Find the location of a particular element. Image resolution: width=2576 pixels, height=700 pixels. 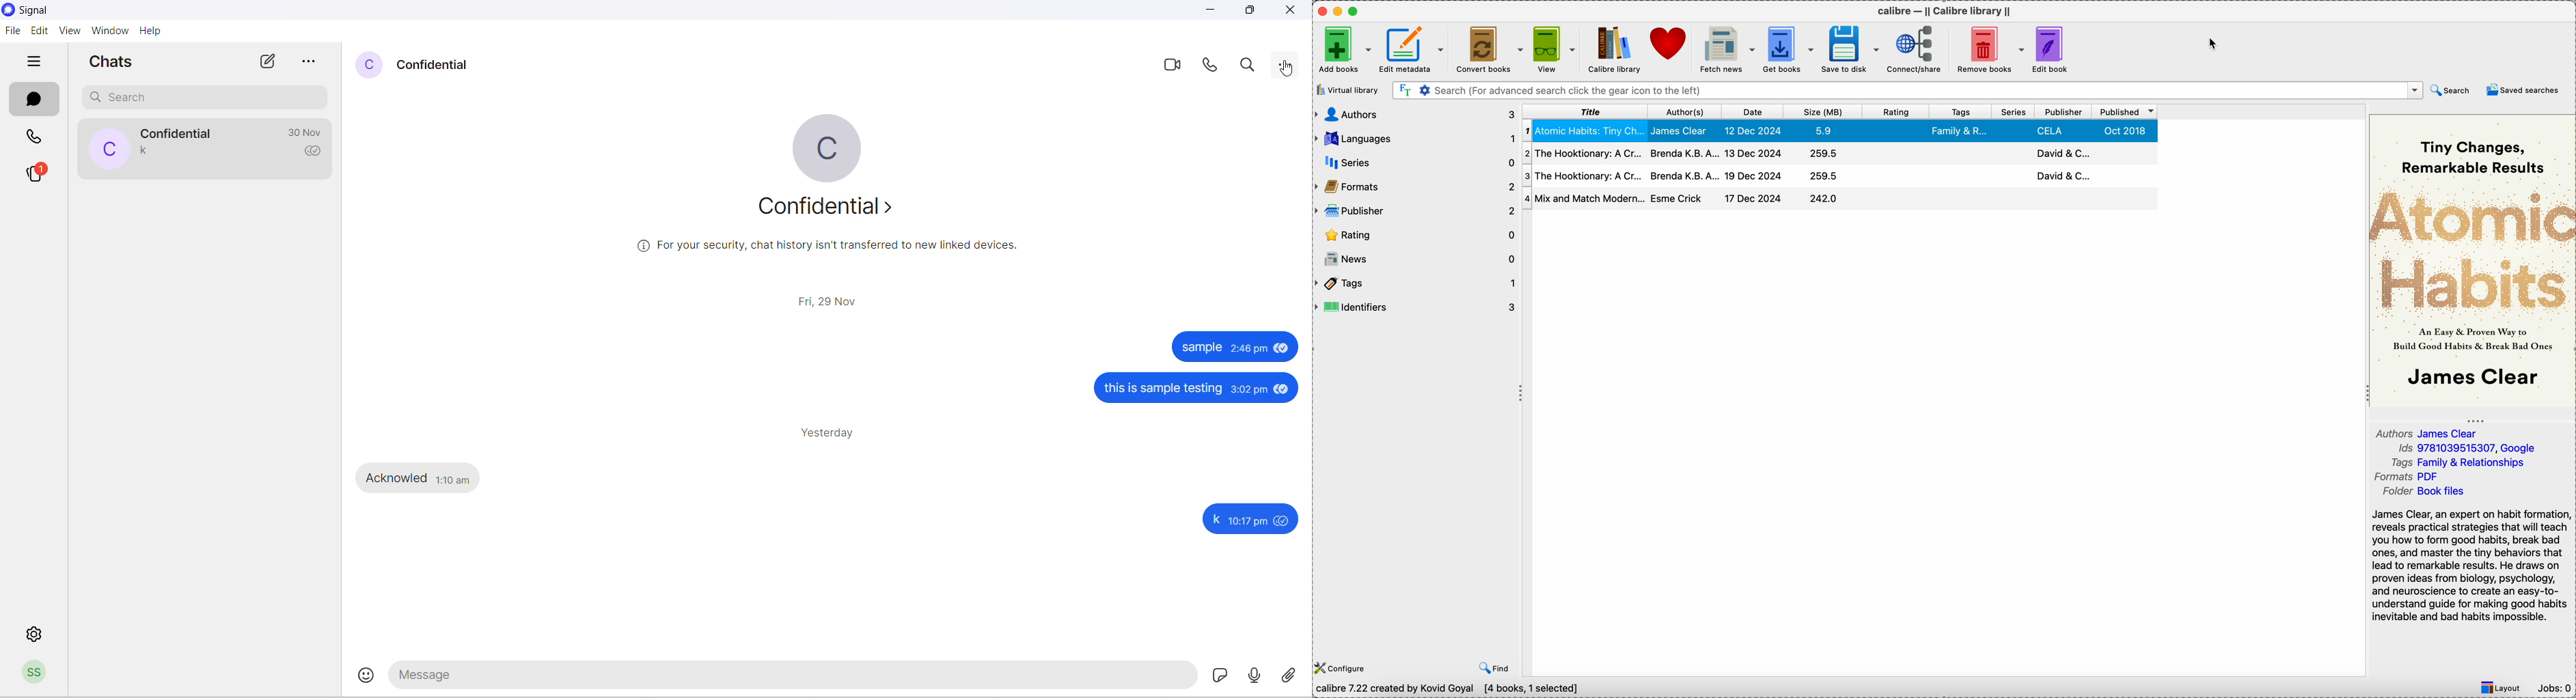

publisher is located at coordinates (1415, 209).